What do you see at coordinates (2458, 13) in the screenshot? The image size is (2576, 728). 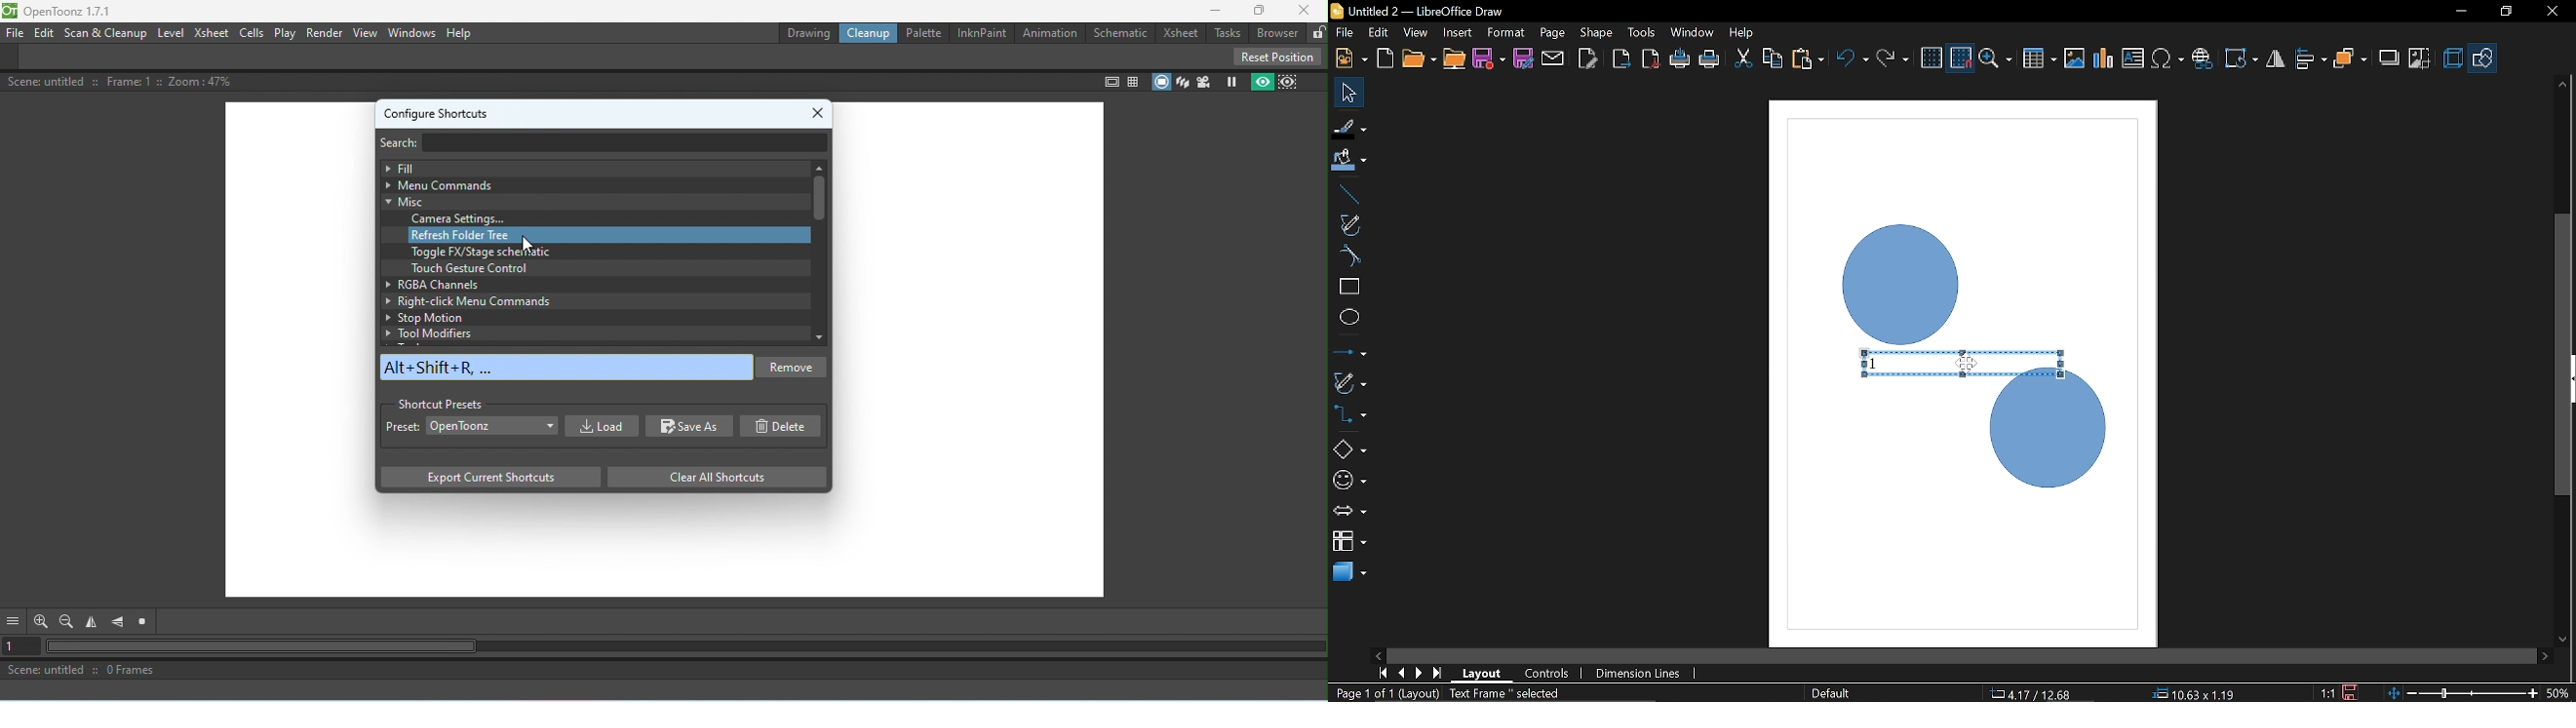 I see `Minimize` at bounding box center [2458, 13].